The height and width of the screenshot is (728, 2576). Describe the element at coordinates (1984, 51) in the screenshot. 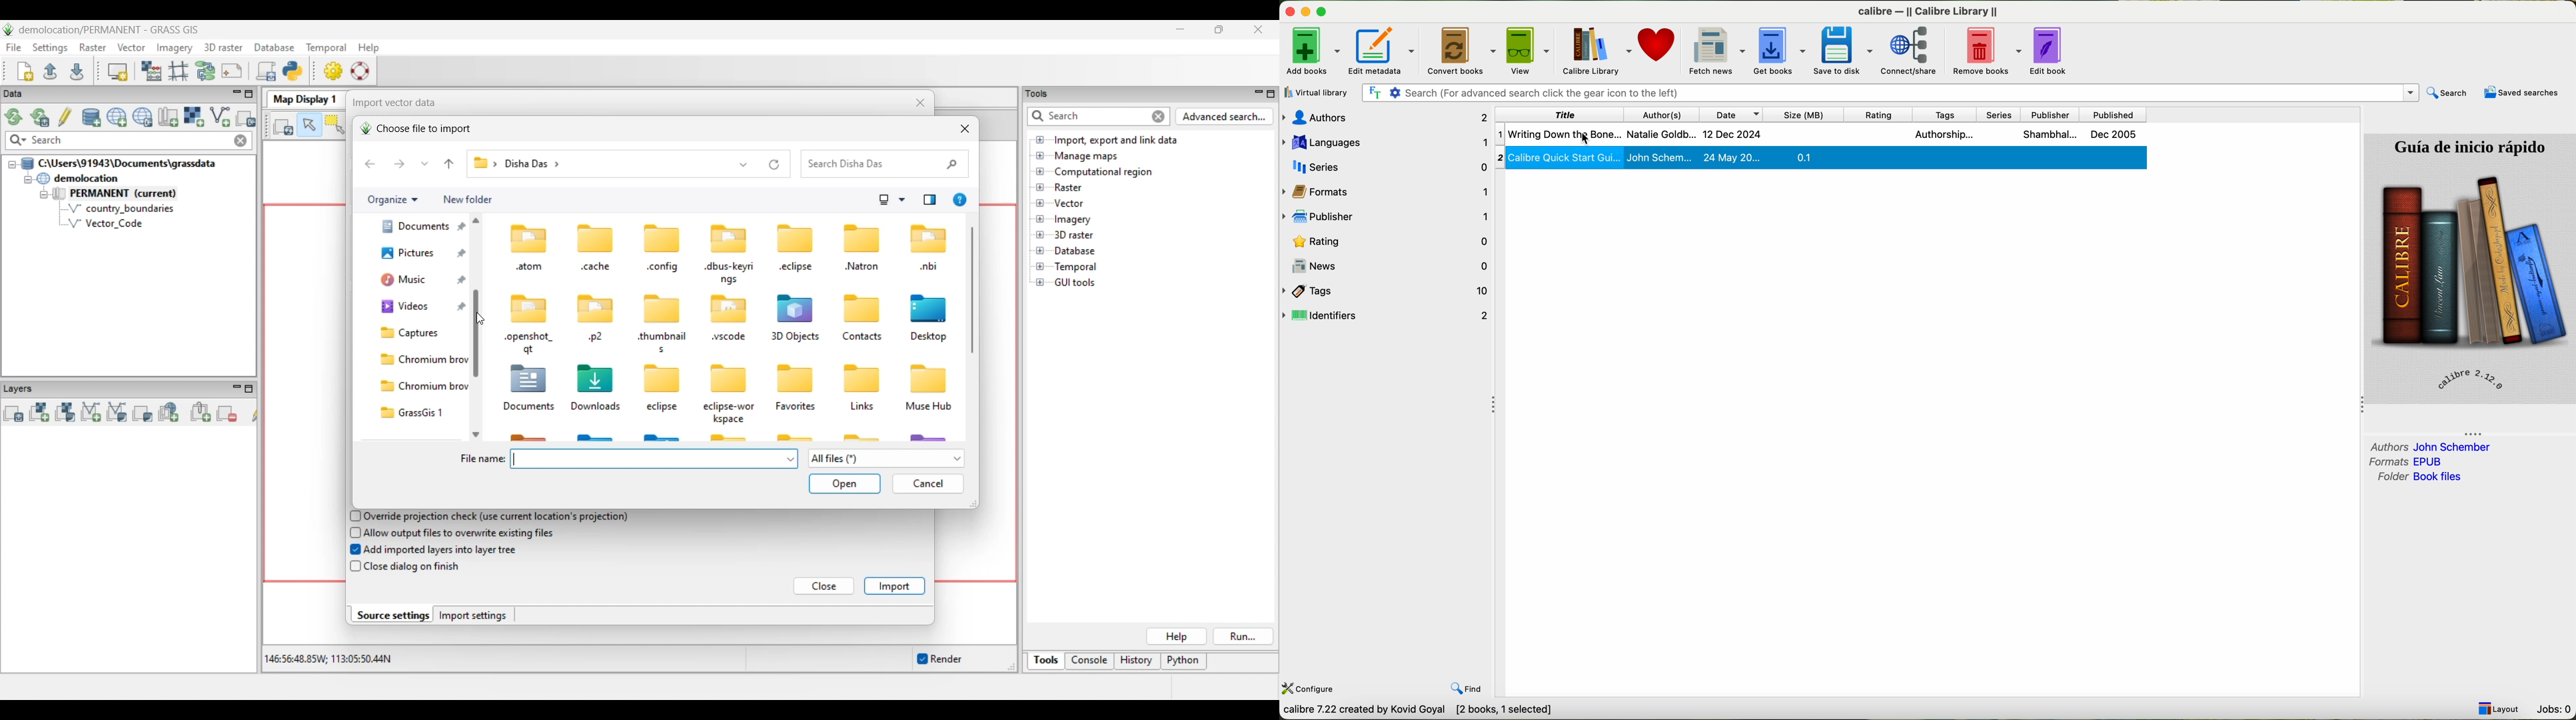

I see `remove books` at that location.